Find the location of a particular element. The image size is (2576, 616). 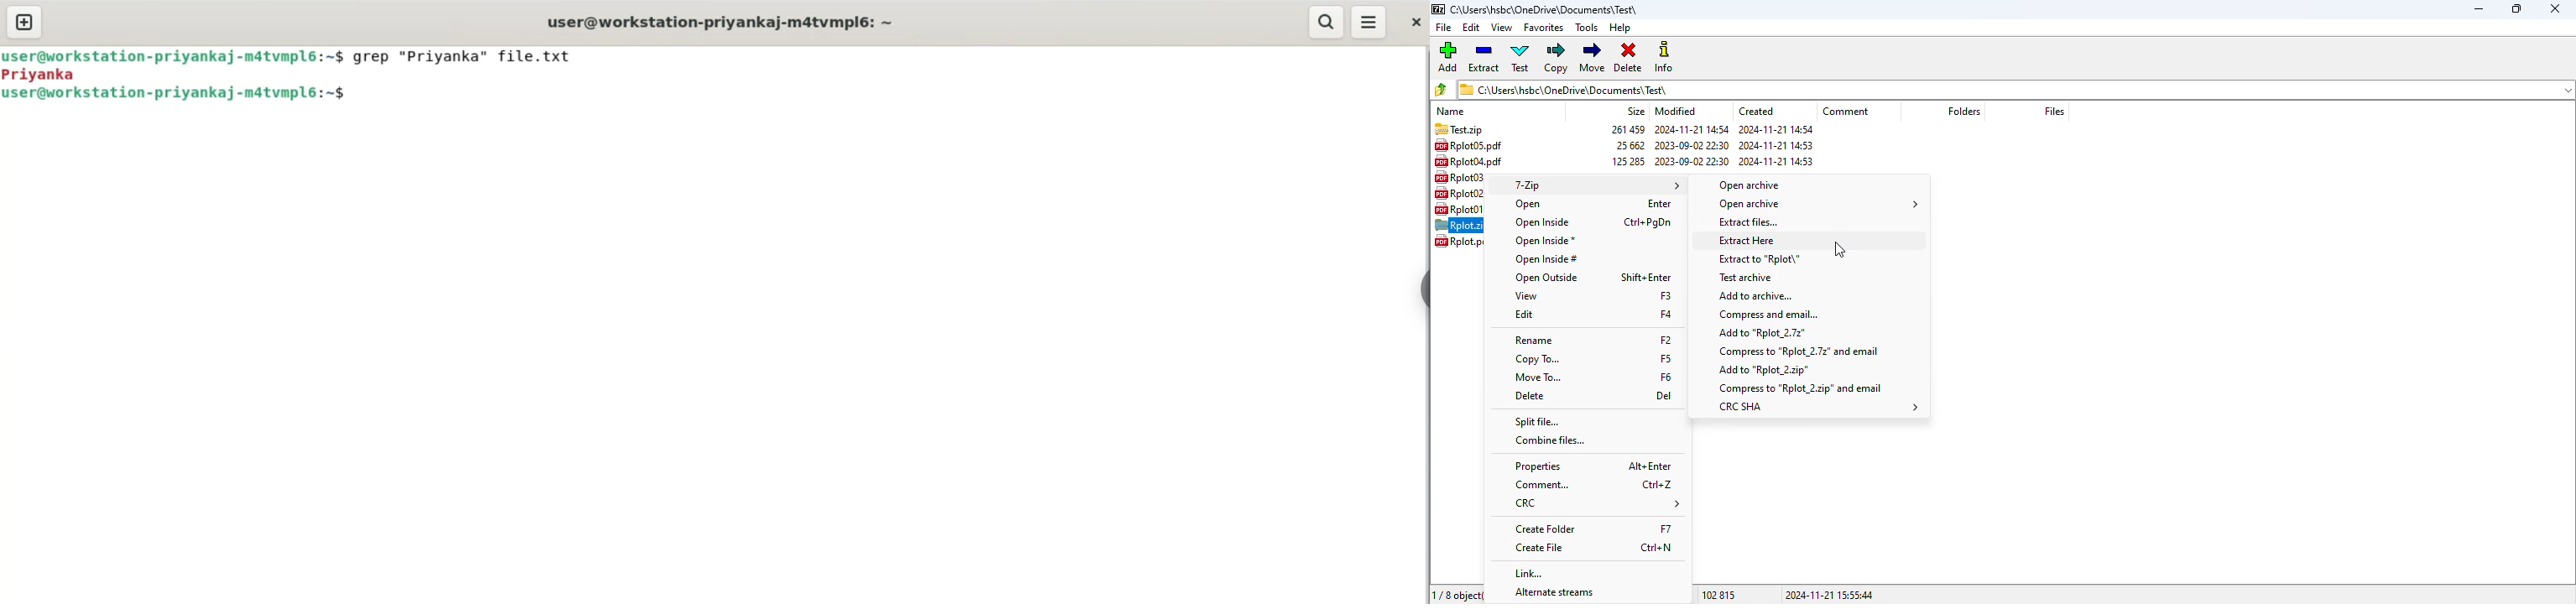

shortcut for comment is located at coordinates (1657, 484).